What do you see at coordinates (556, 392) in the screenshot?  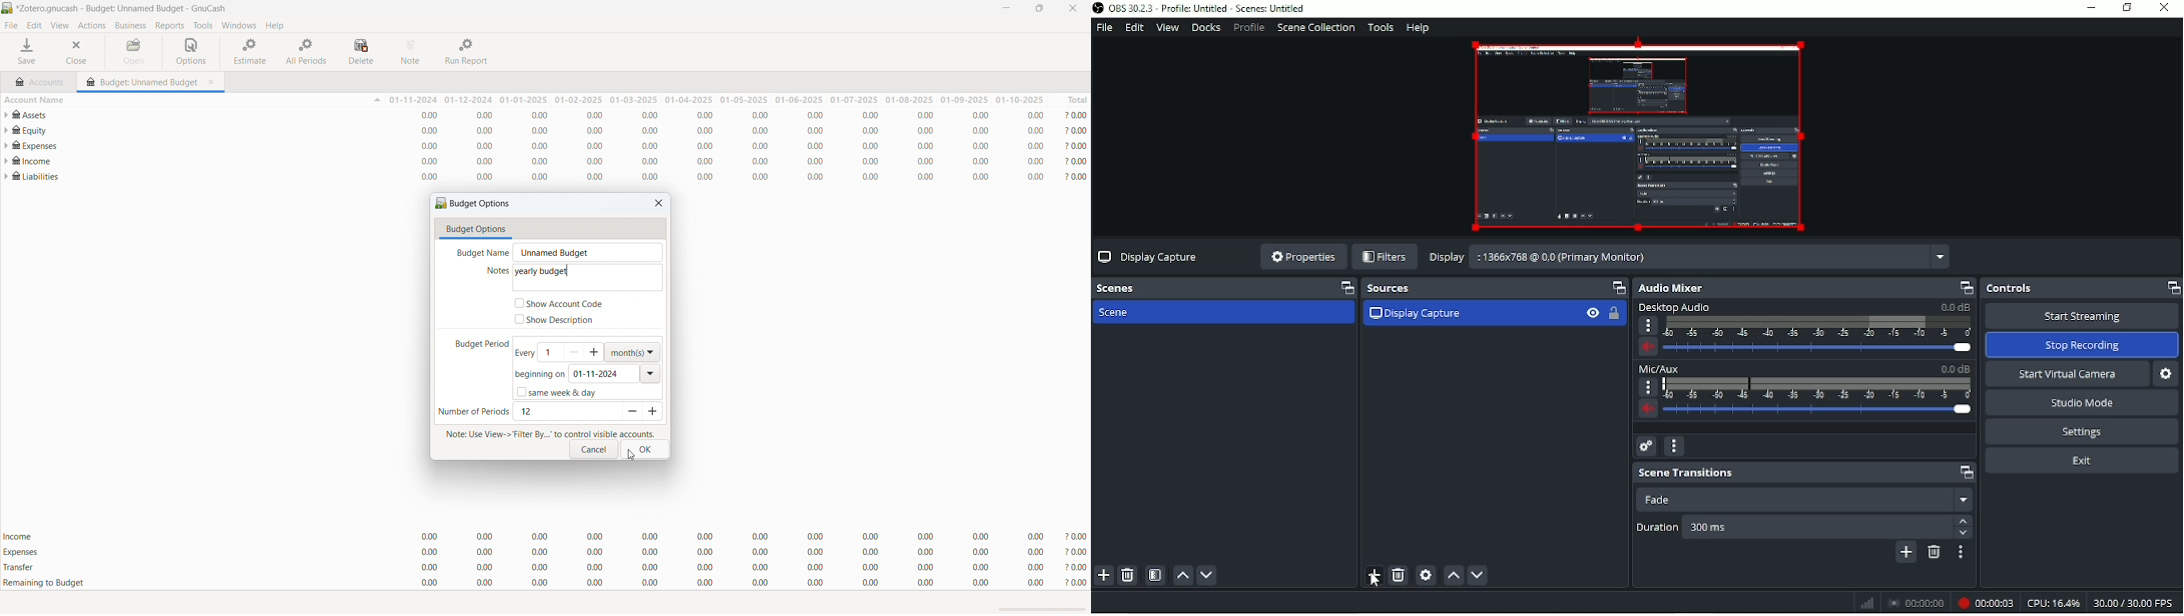 I see `same week & day` at bounding box center [556, 392].